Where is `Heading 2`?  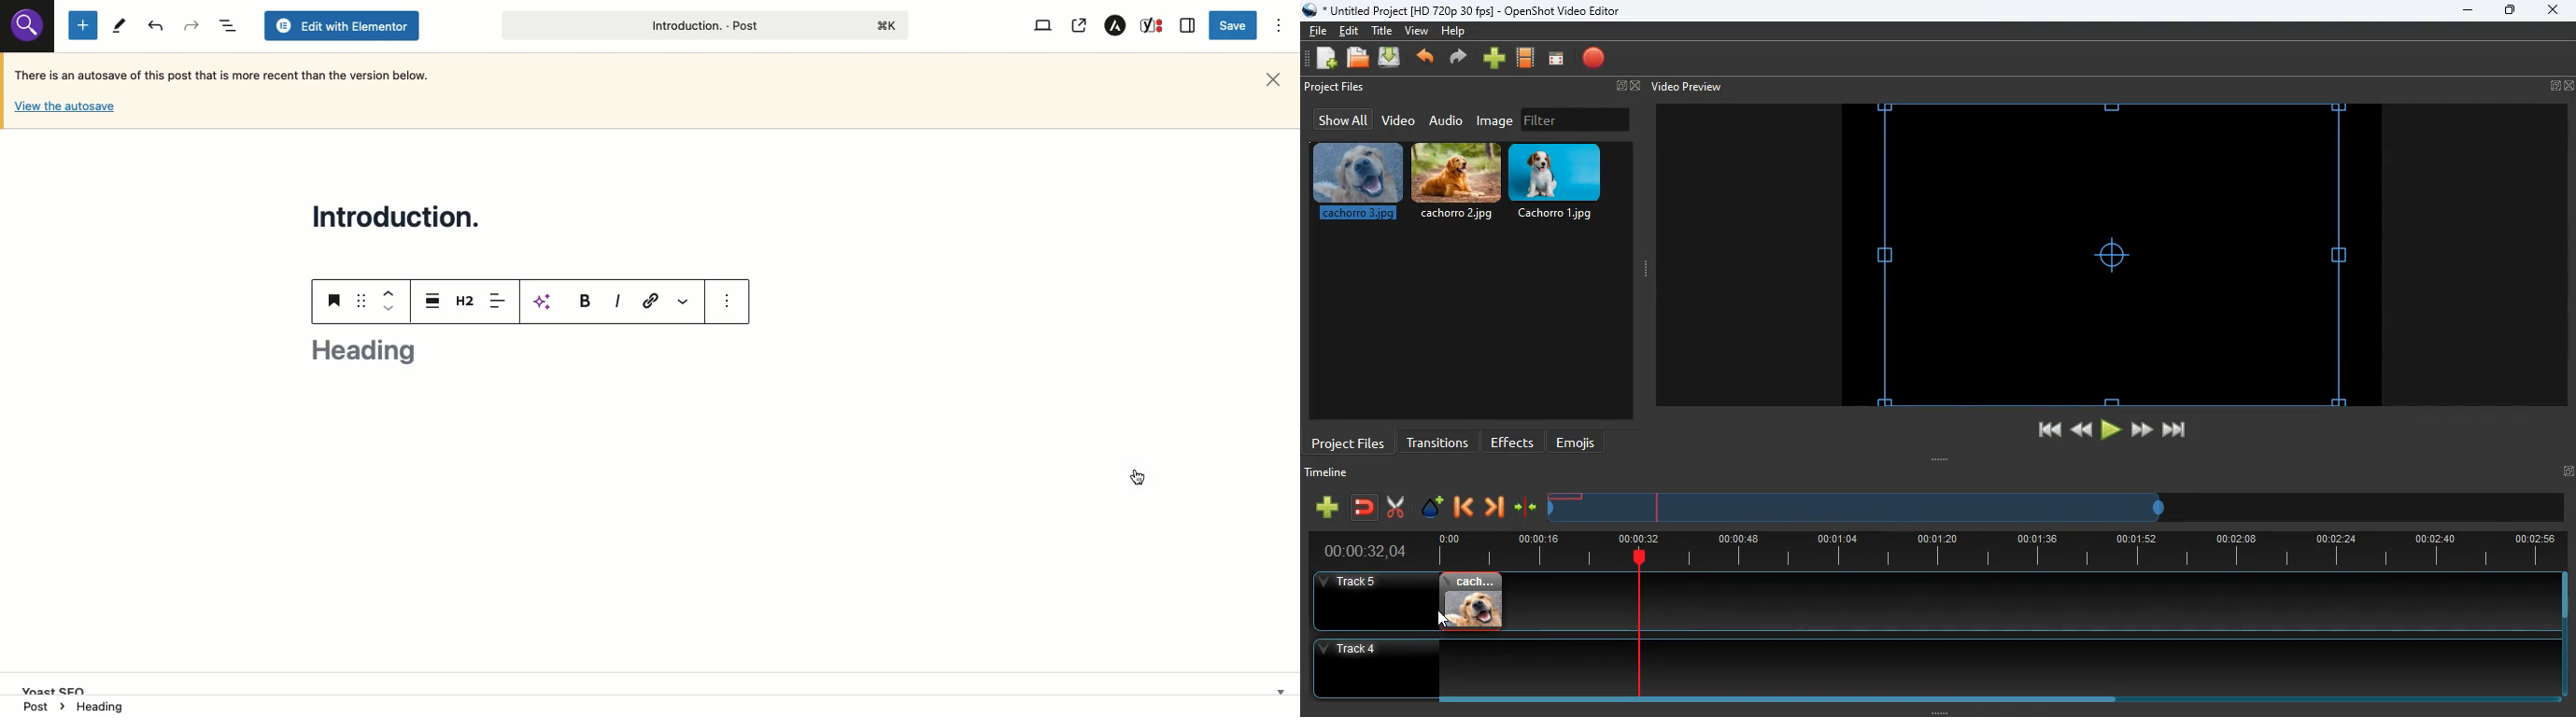 Heading 2 is located at coordinates (467, 300).